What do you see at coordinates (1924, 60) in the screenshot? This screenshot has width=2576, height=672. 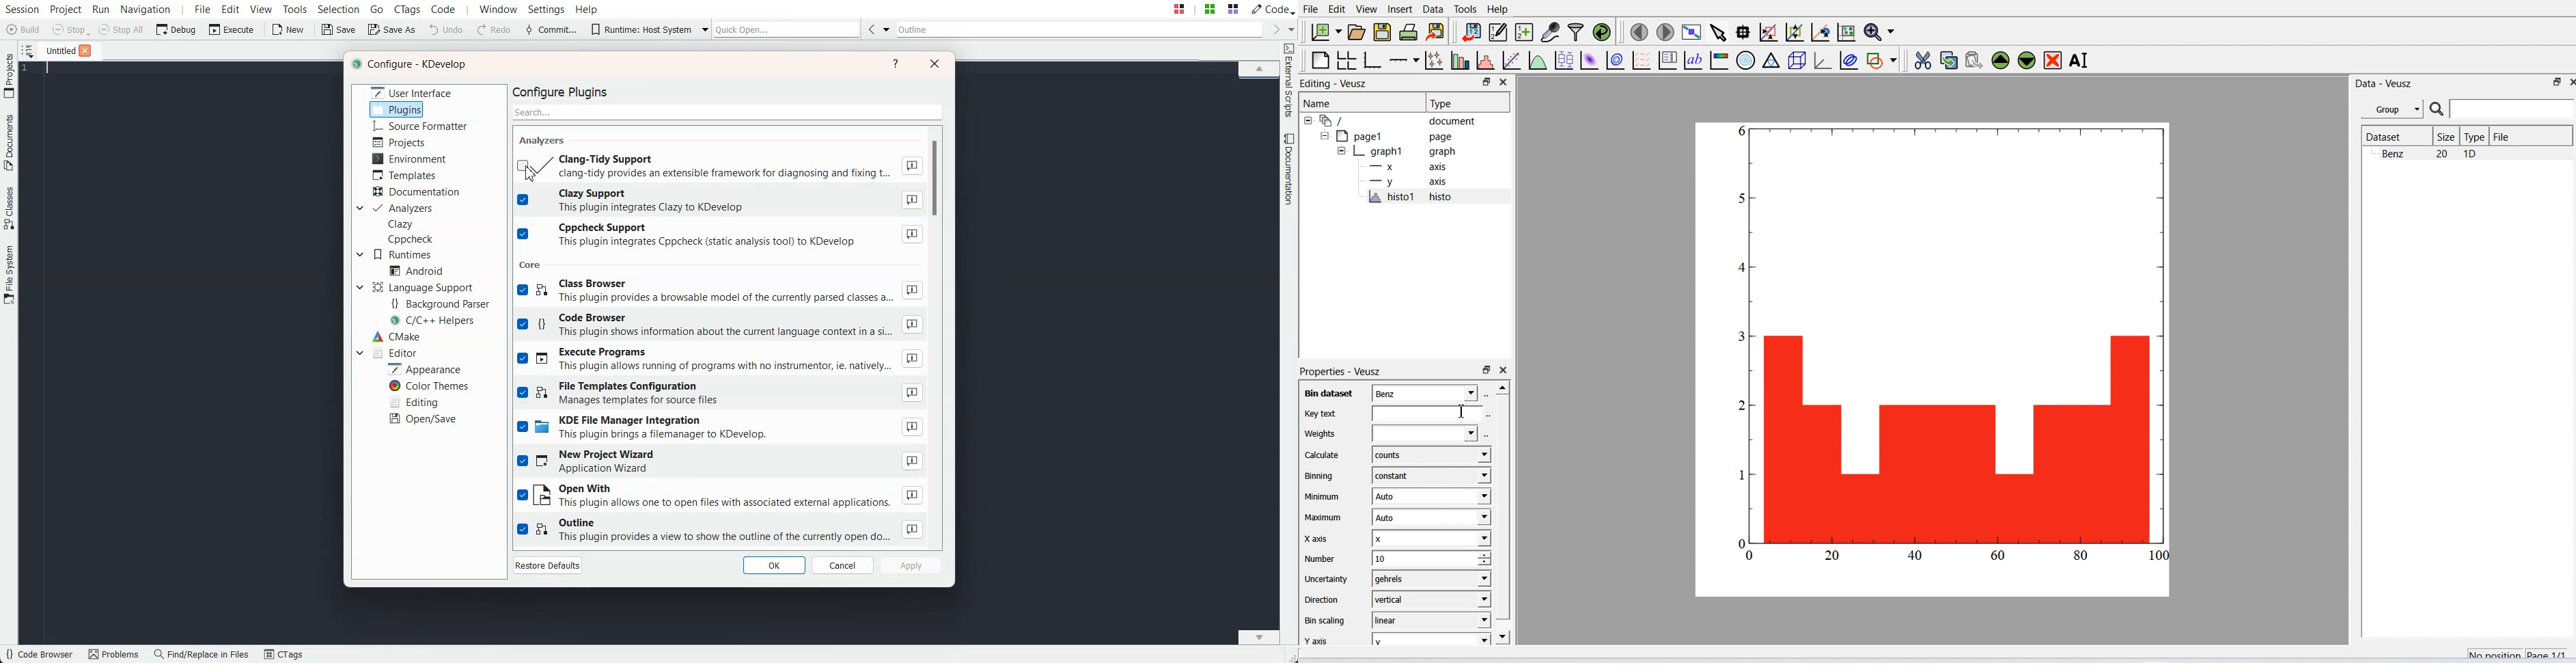 I see `Cut the selected widget` at bounding box center [1924, 60].